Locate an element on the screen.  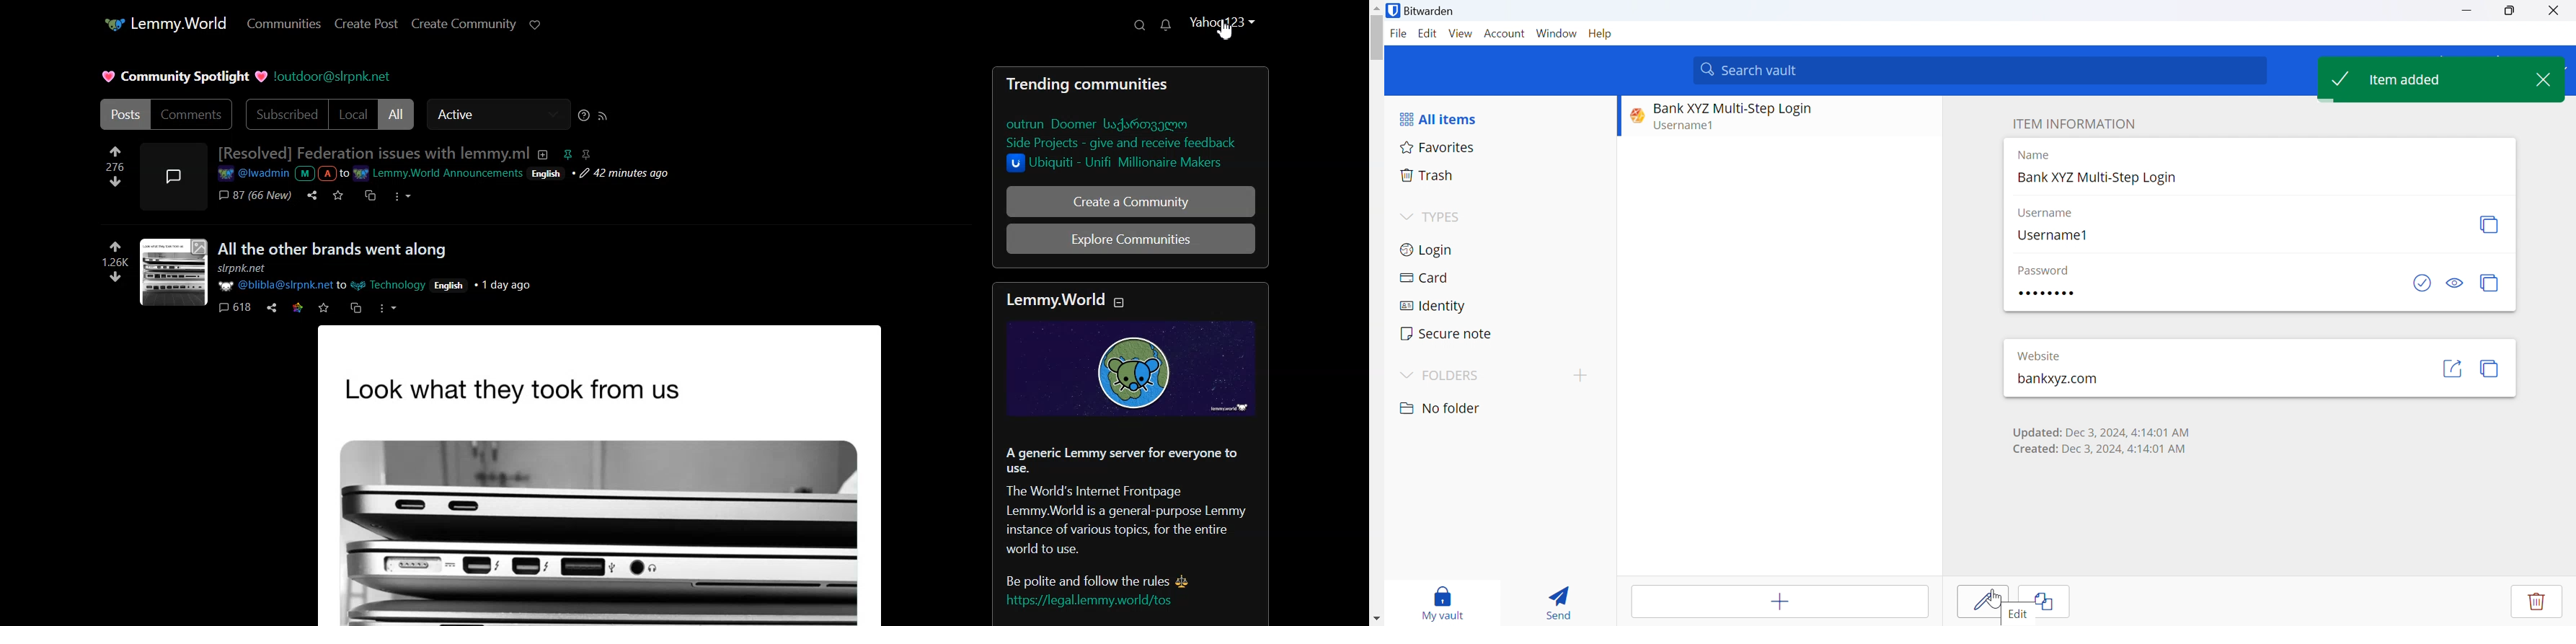
Hyperlink is located at coordinates (447, 173).